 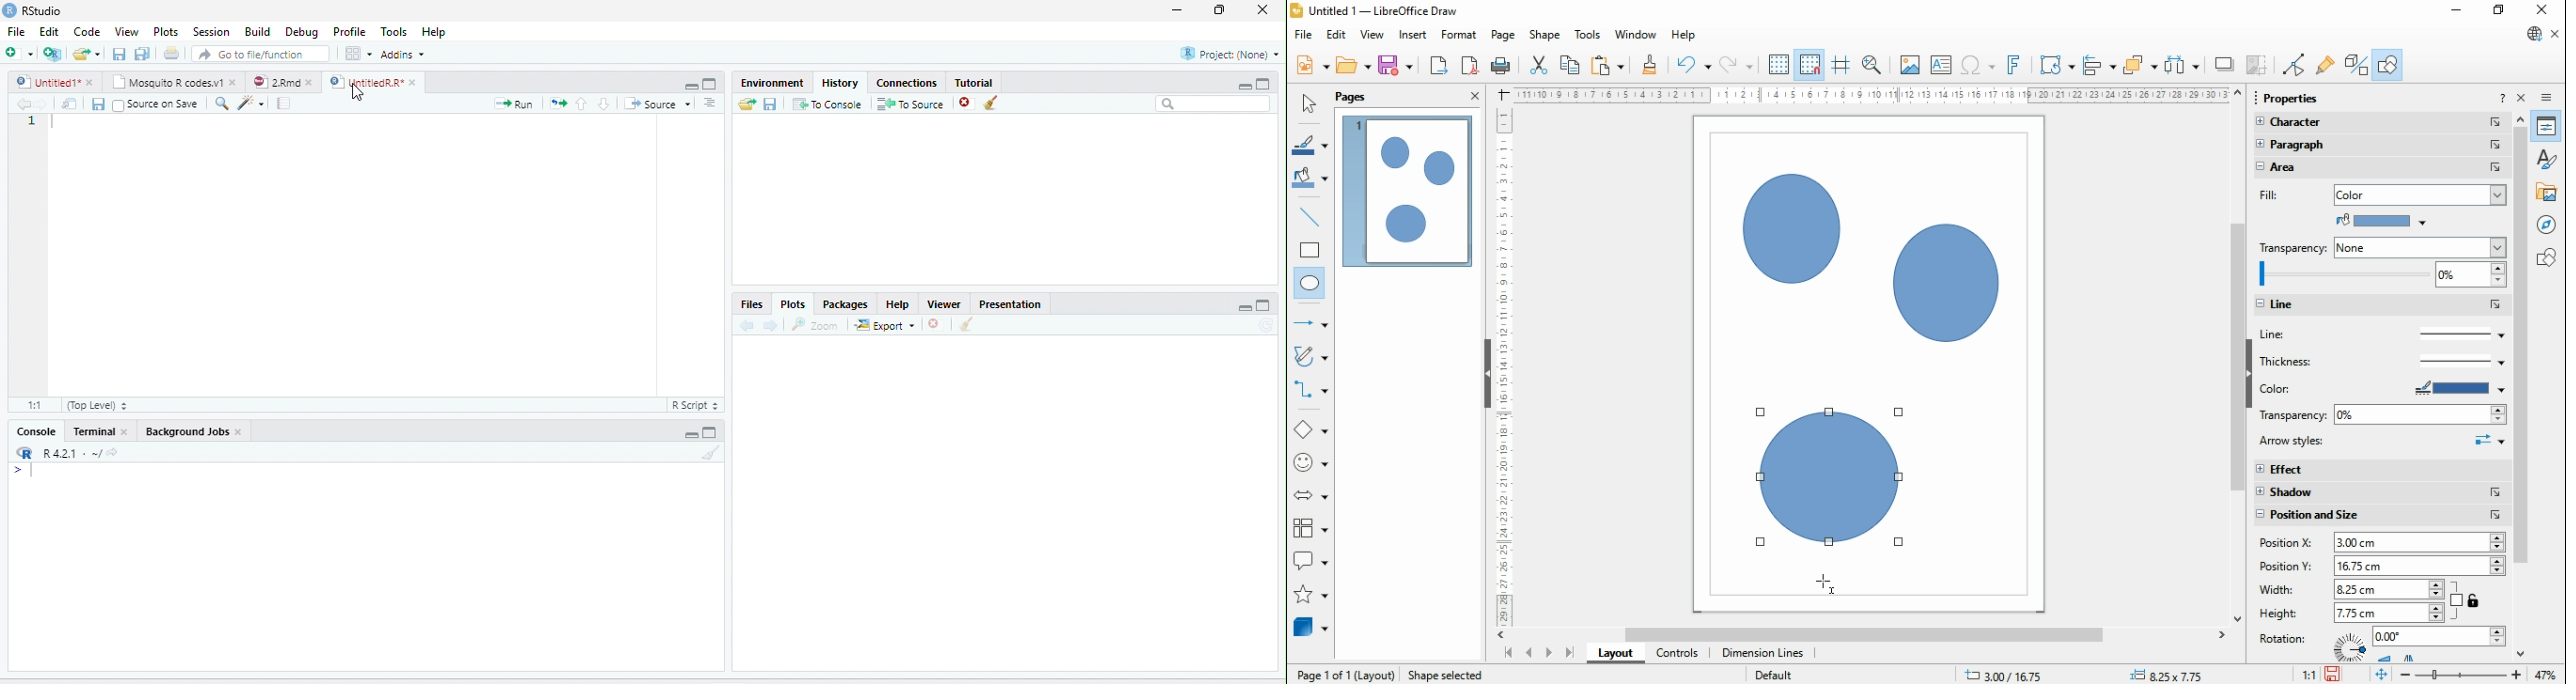 What do you see at coordinates (1409, 191) in the screenshot?
I see `page 1` at bounding box center [1409, 191].